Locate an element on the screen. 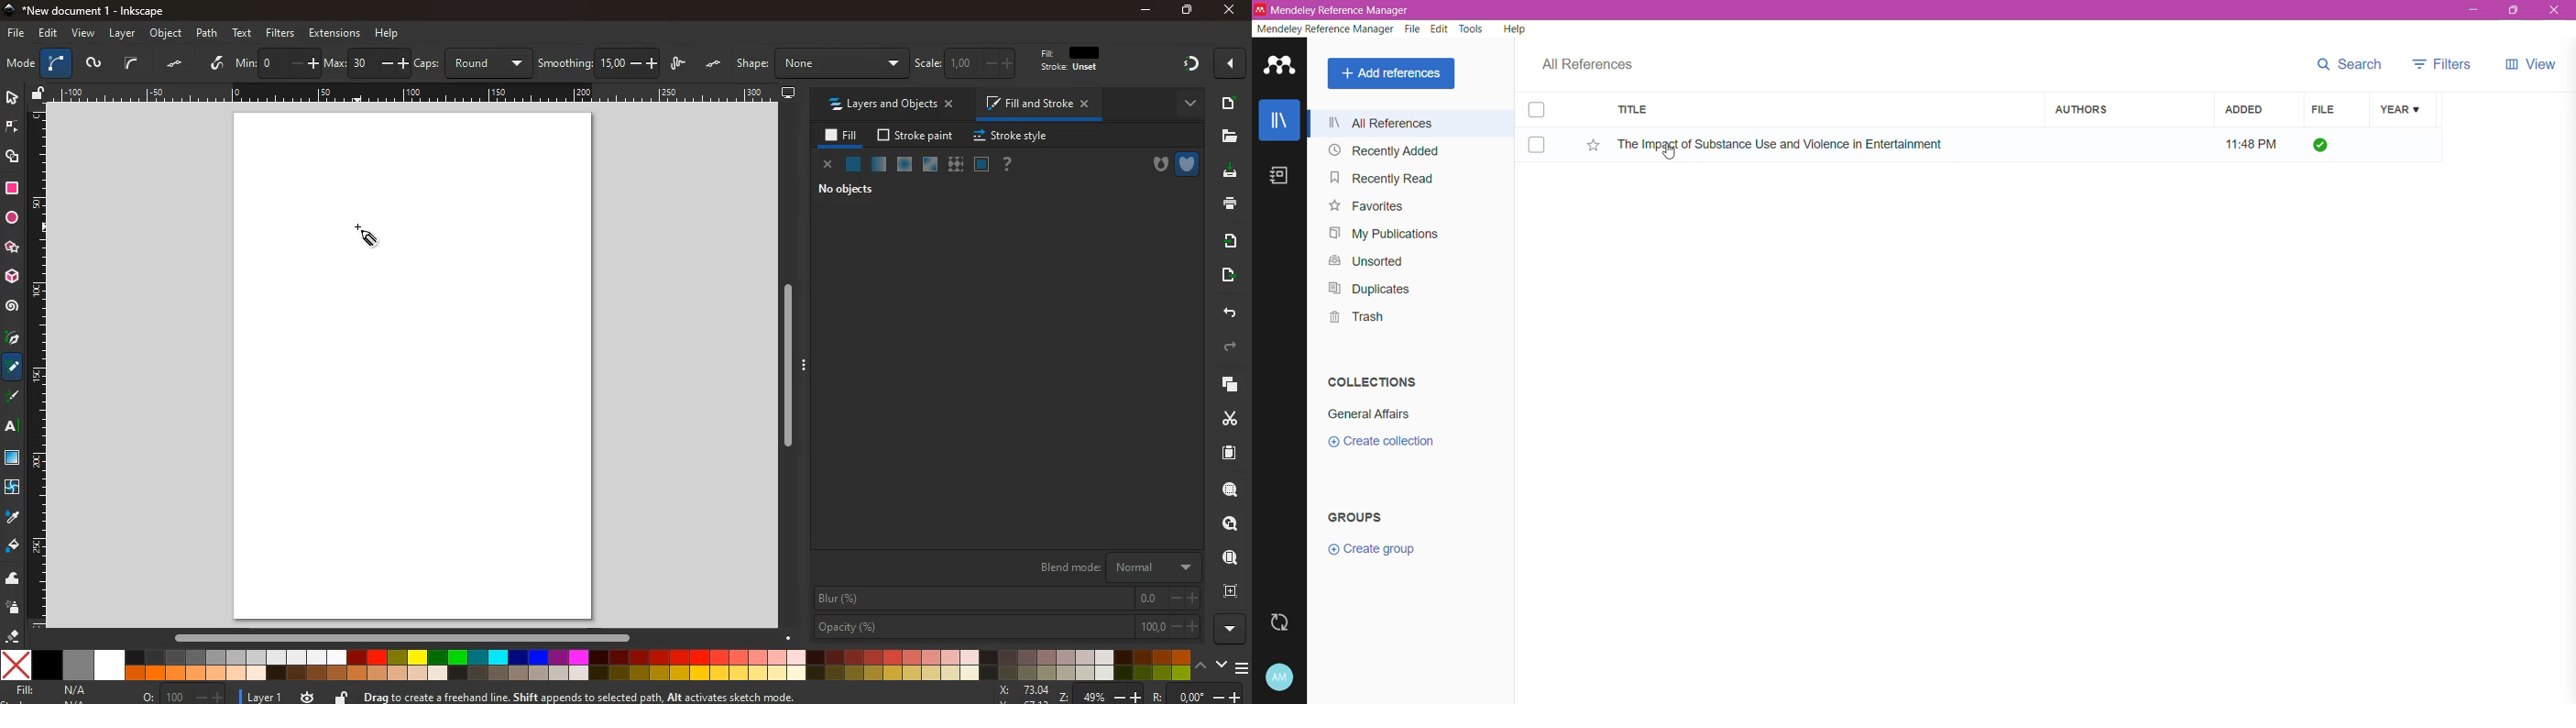  path is located at coordinates (206, 33).